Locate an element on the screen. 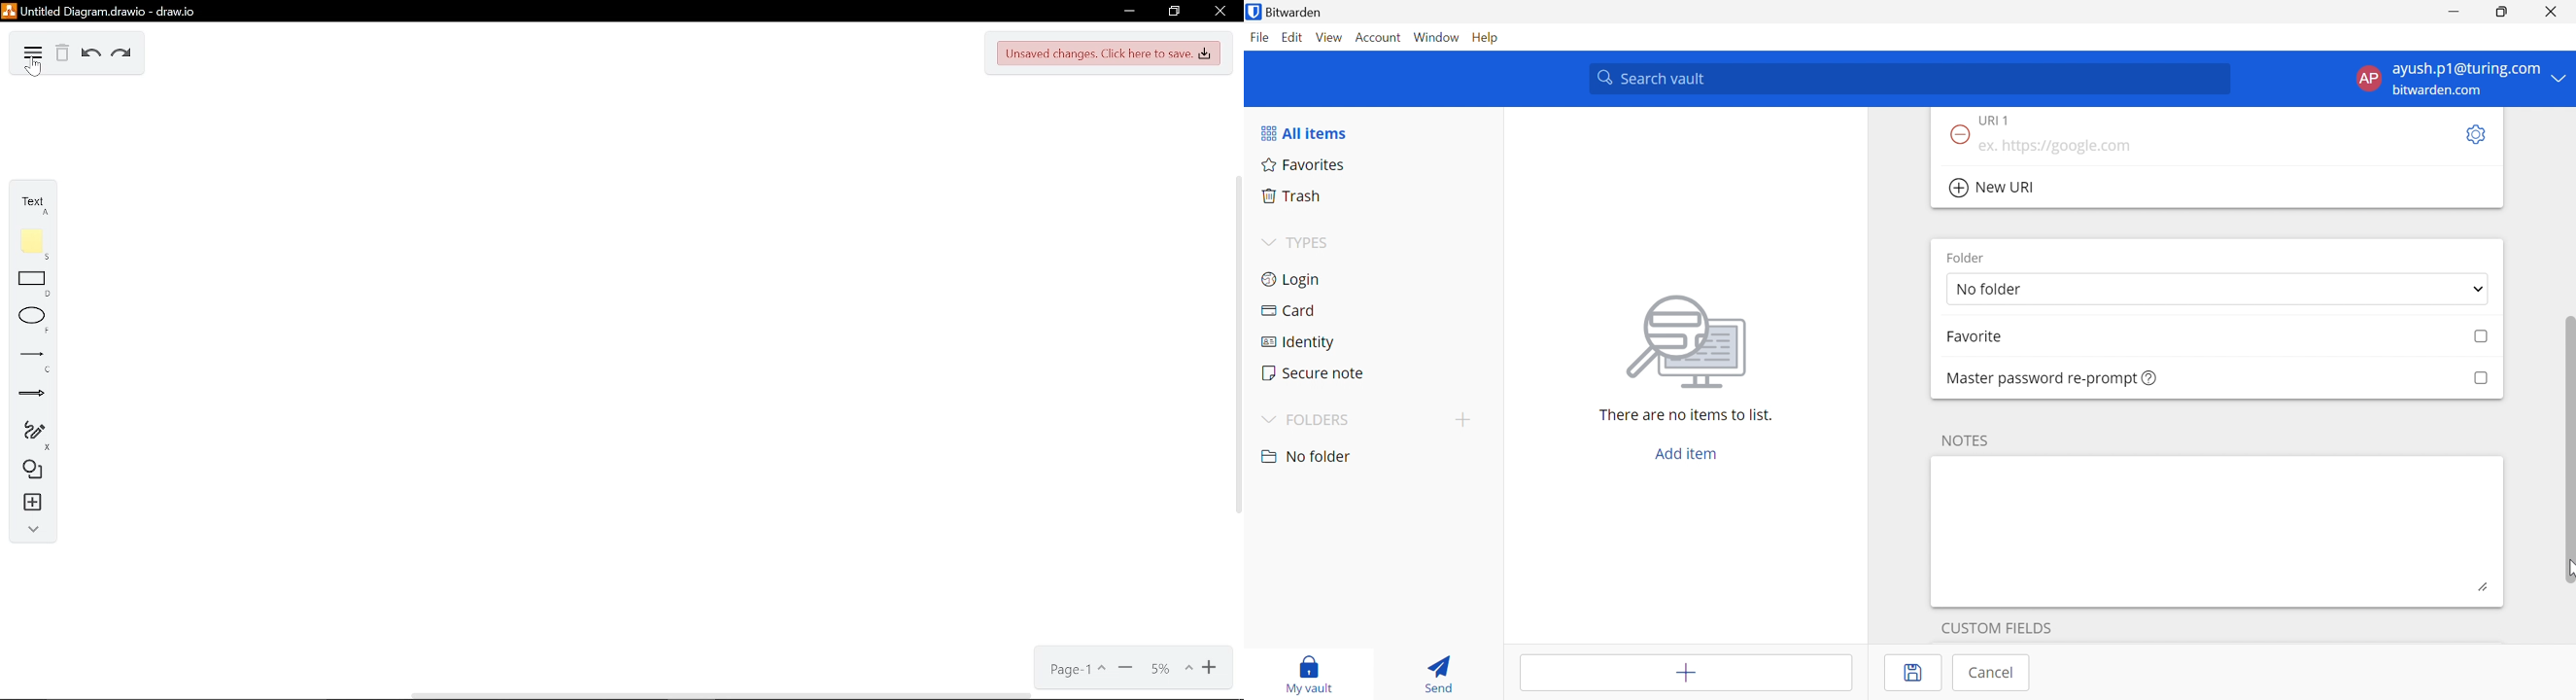 Image resolution: width=2576 pixels, height=700 pixels. Horizontal scrollbar is located at coordinates (721, 695).